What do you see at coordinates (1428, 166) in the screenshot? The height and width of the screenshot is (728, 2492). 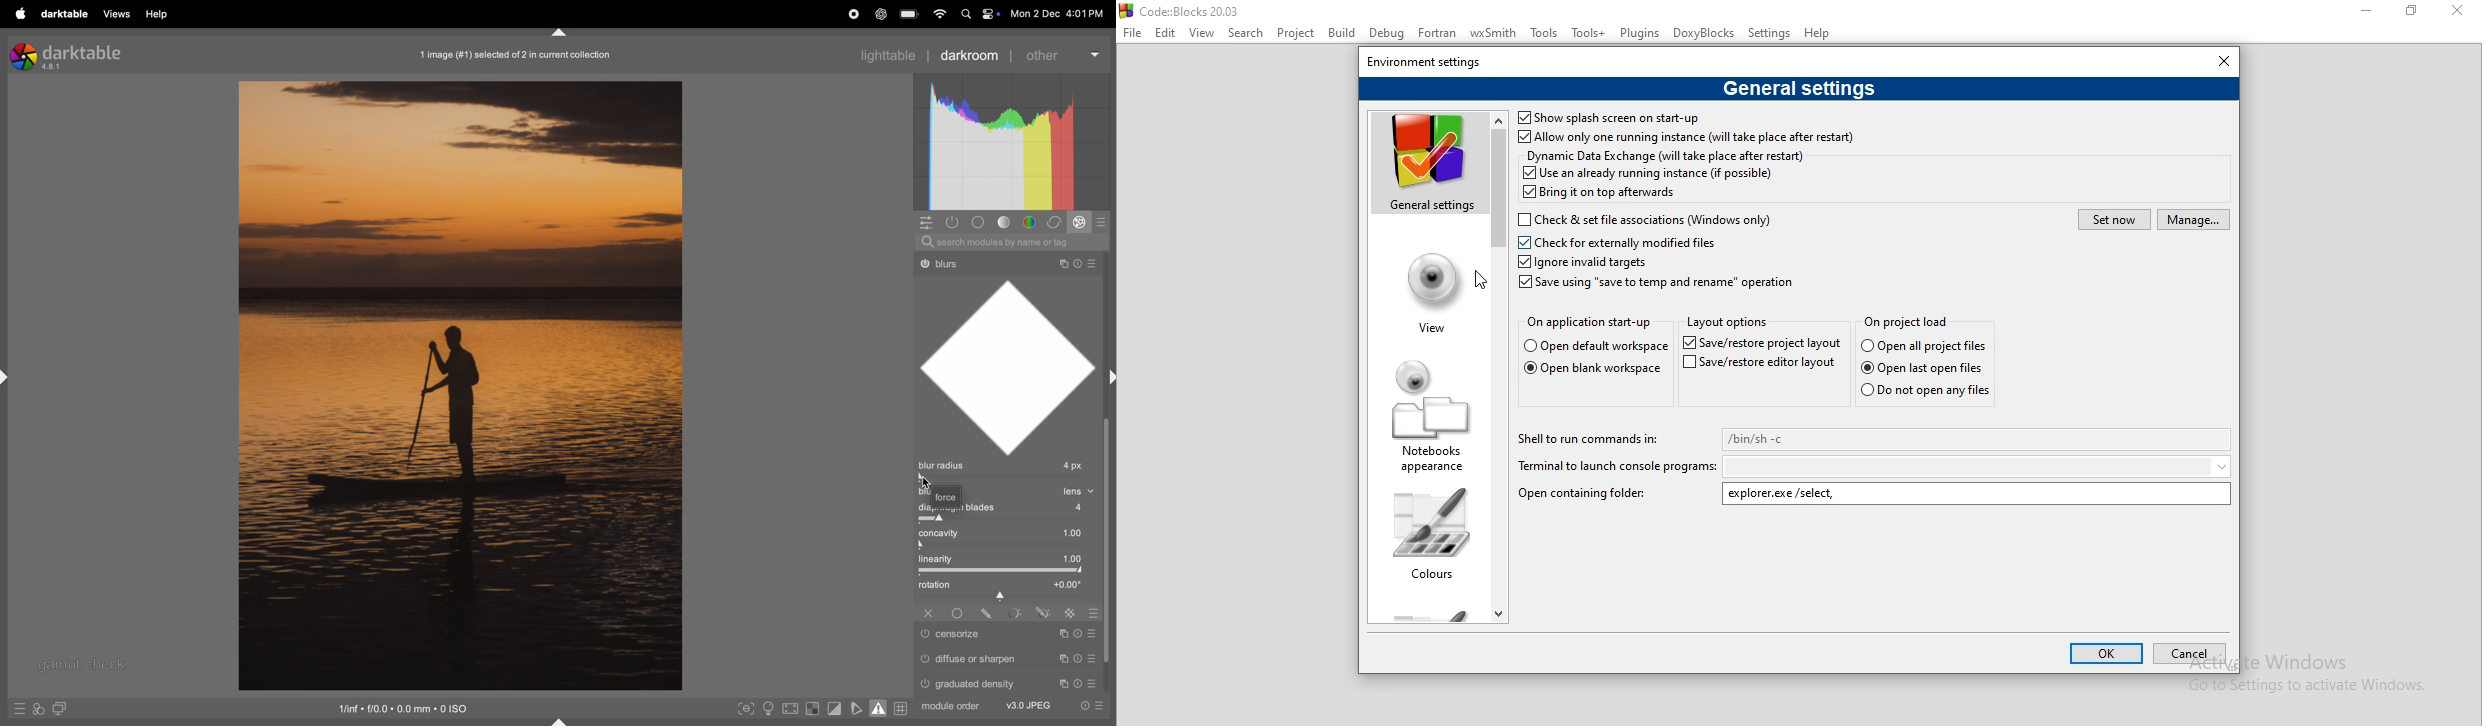 I see `general settings` at bounding box center [1428, 166].